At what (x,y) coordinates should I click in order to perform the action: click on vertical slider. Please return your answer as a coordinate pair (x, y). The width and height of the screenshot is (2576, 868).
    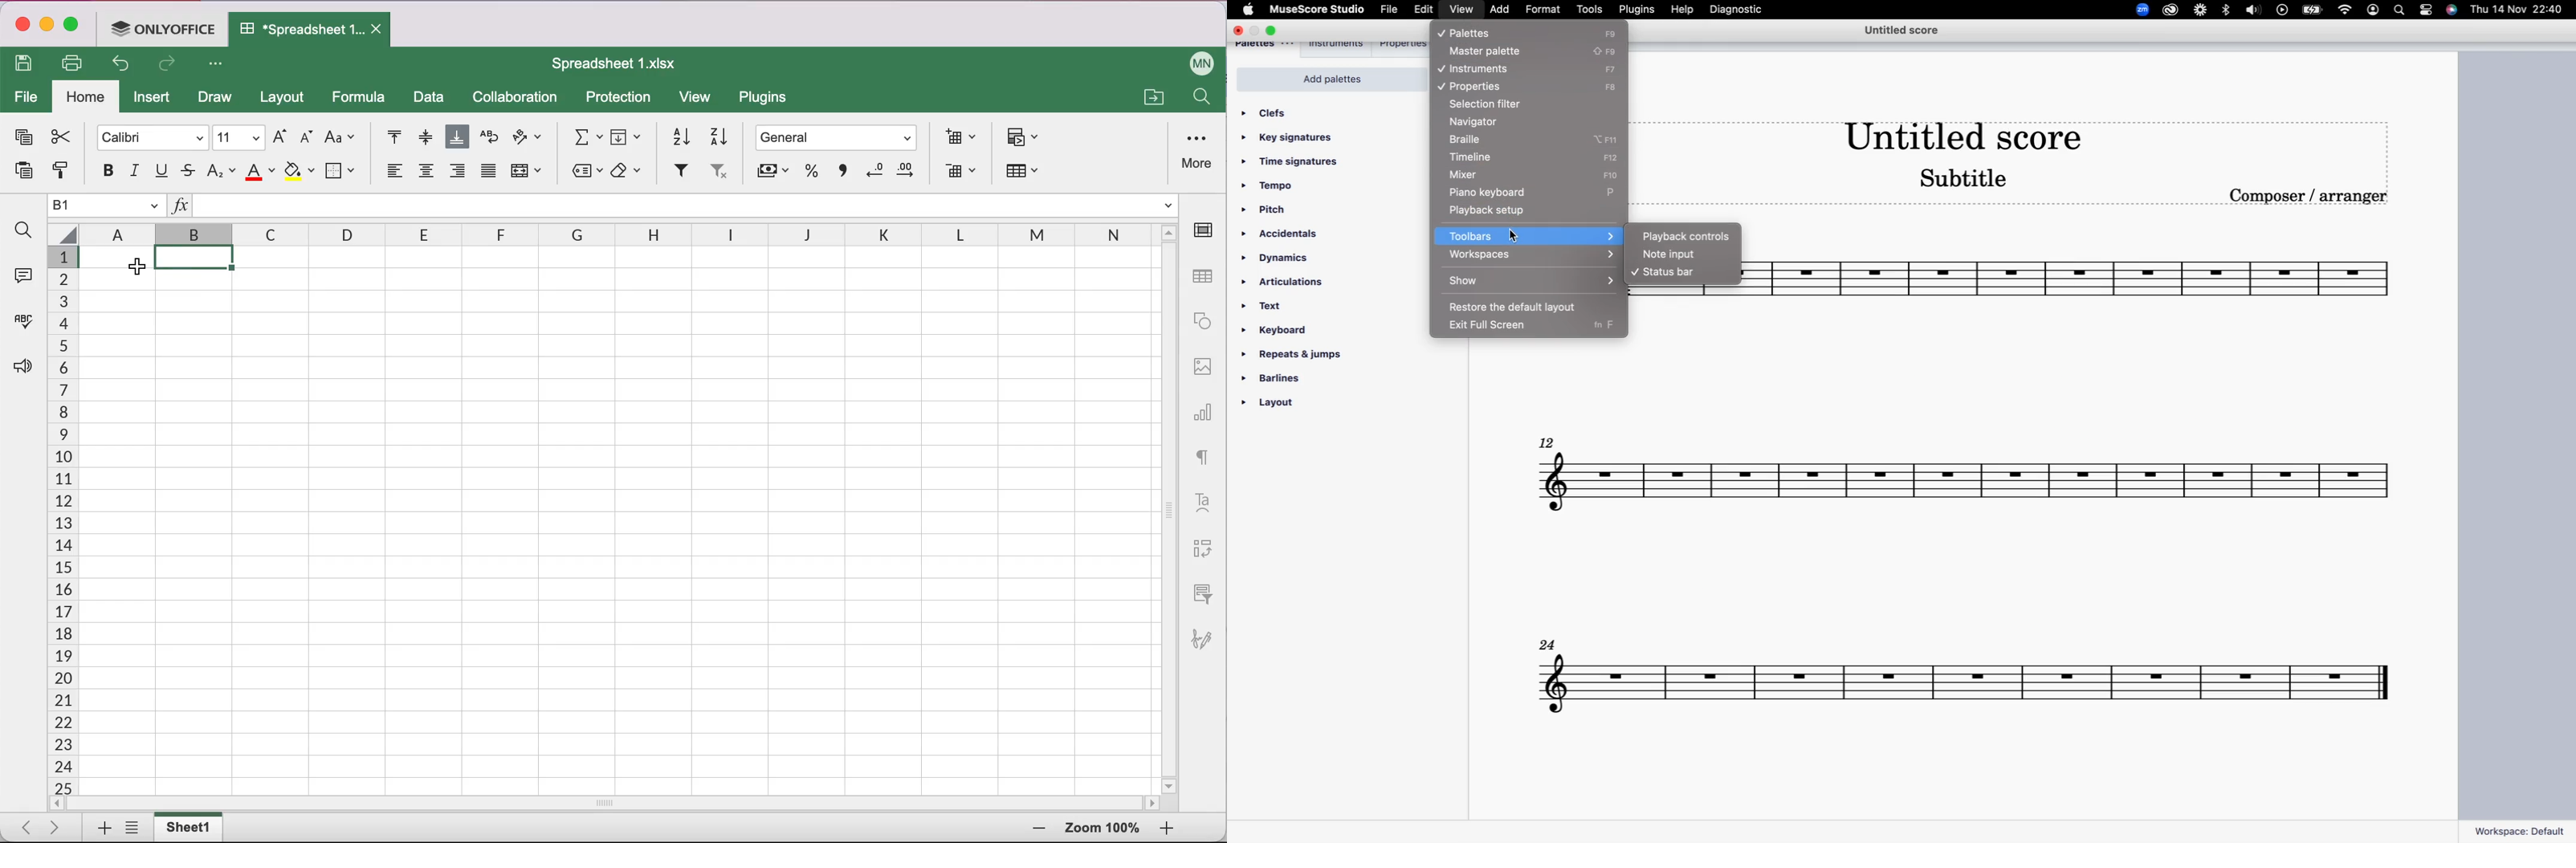
    Looking at the image, I should click on (1170, 504).